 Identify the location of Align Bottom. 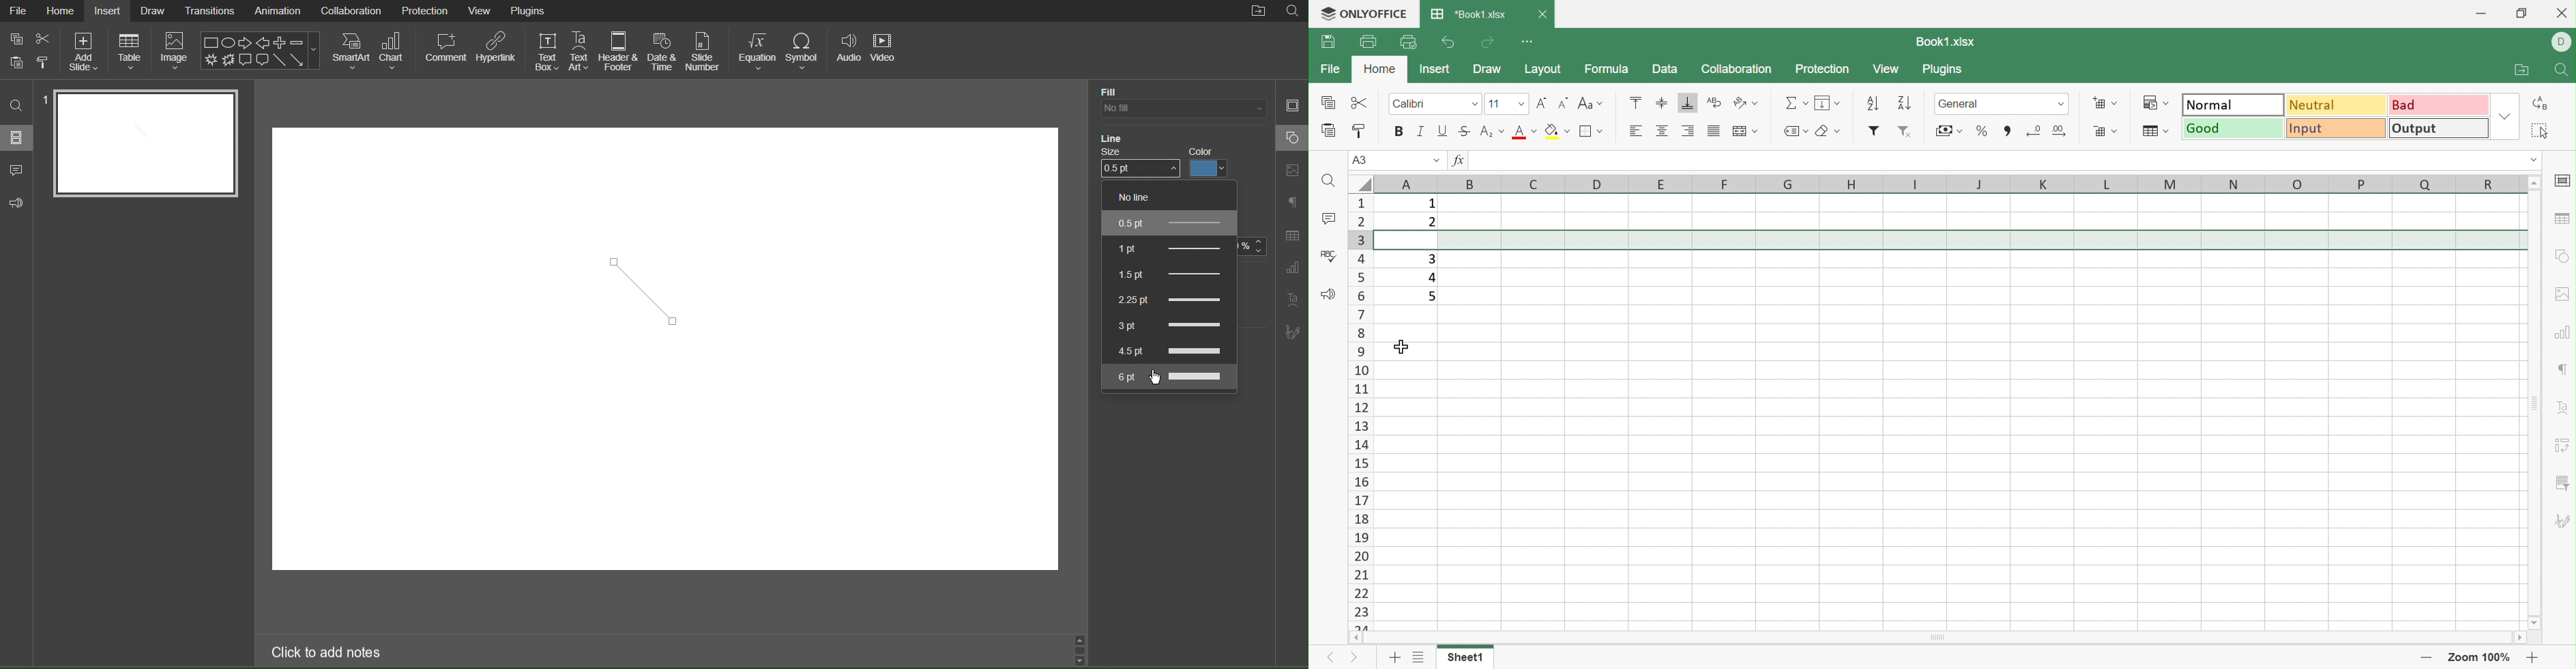
(1689, 103).